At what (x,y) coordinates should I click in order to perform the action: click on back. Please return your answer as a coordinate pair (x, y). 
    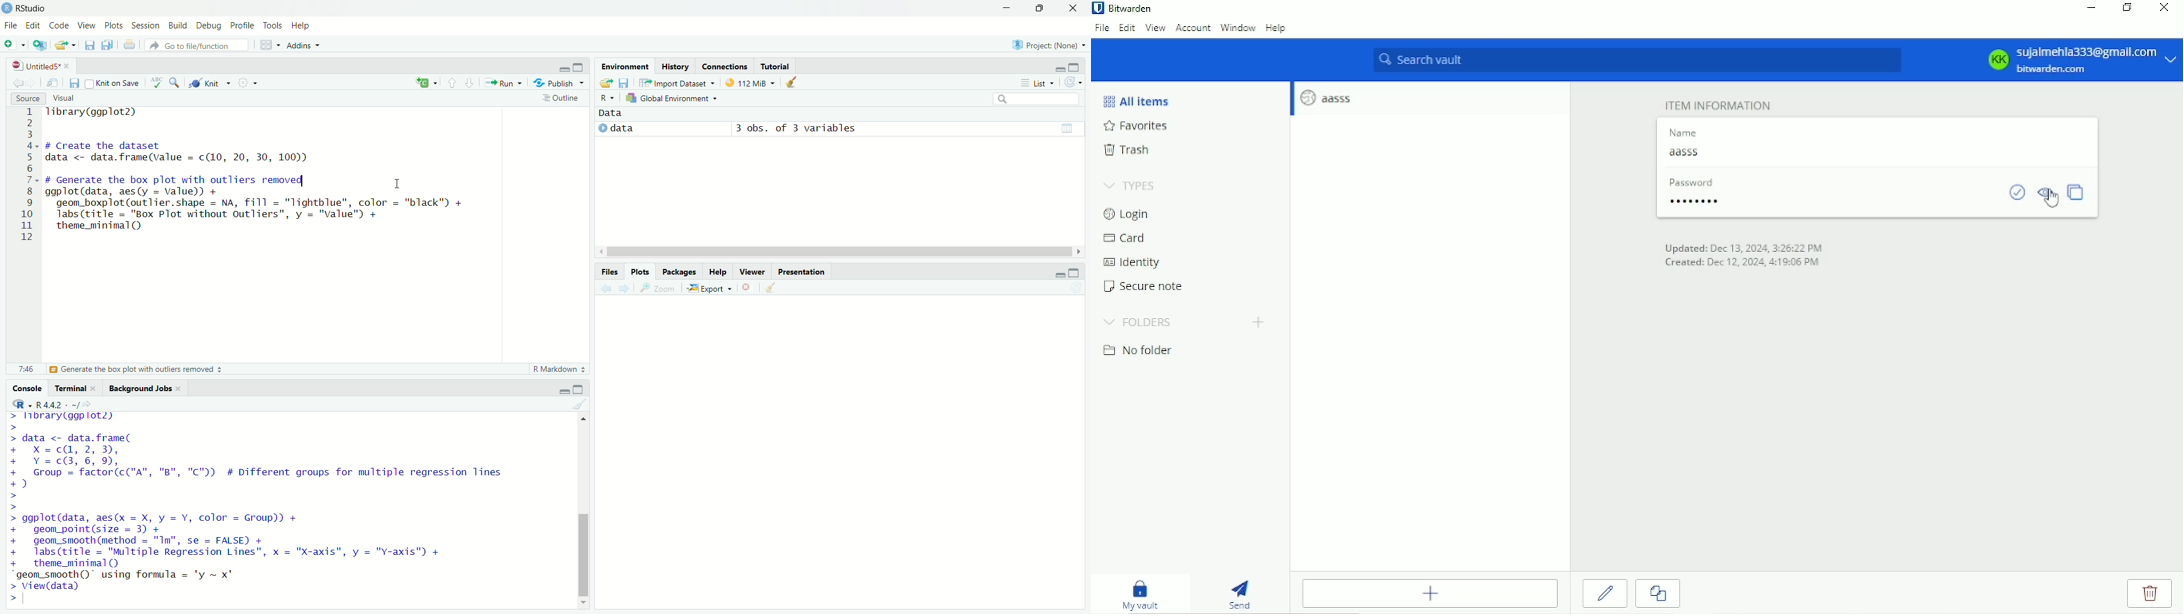
    Looking at the image, I should click on (605, 291).